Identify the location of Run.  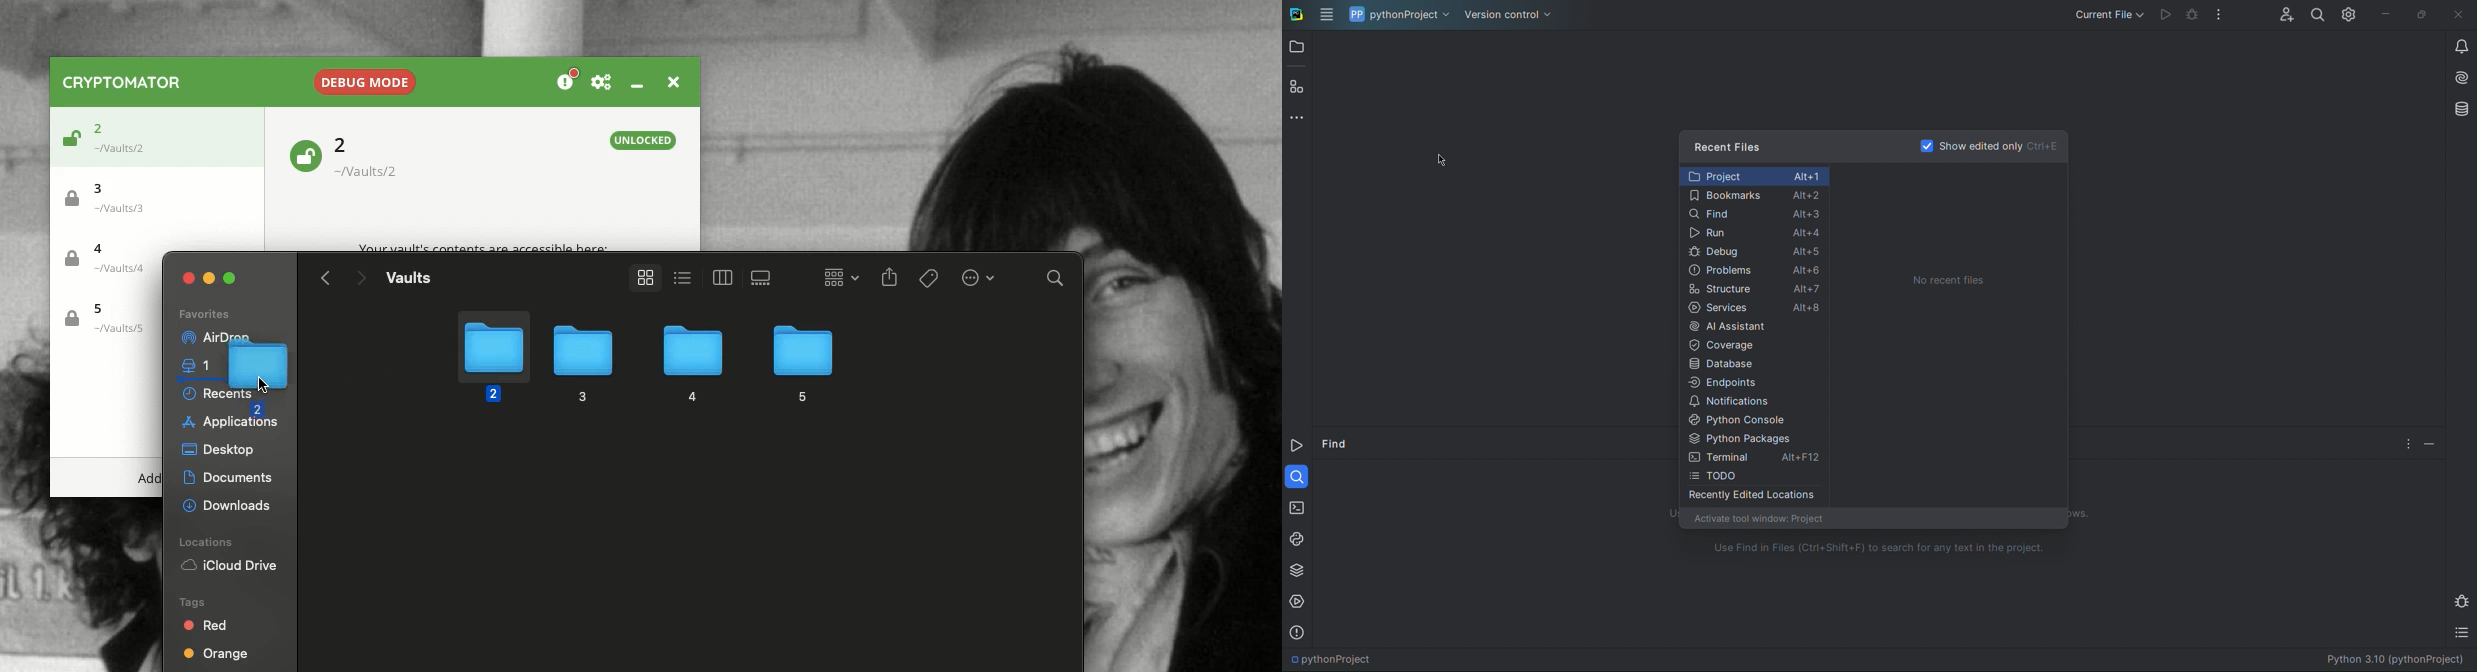
(1753, 234).